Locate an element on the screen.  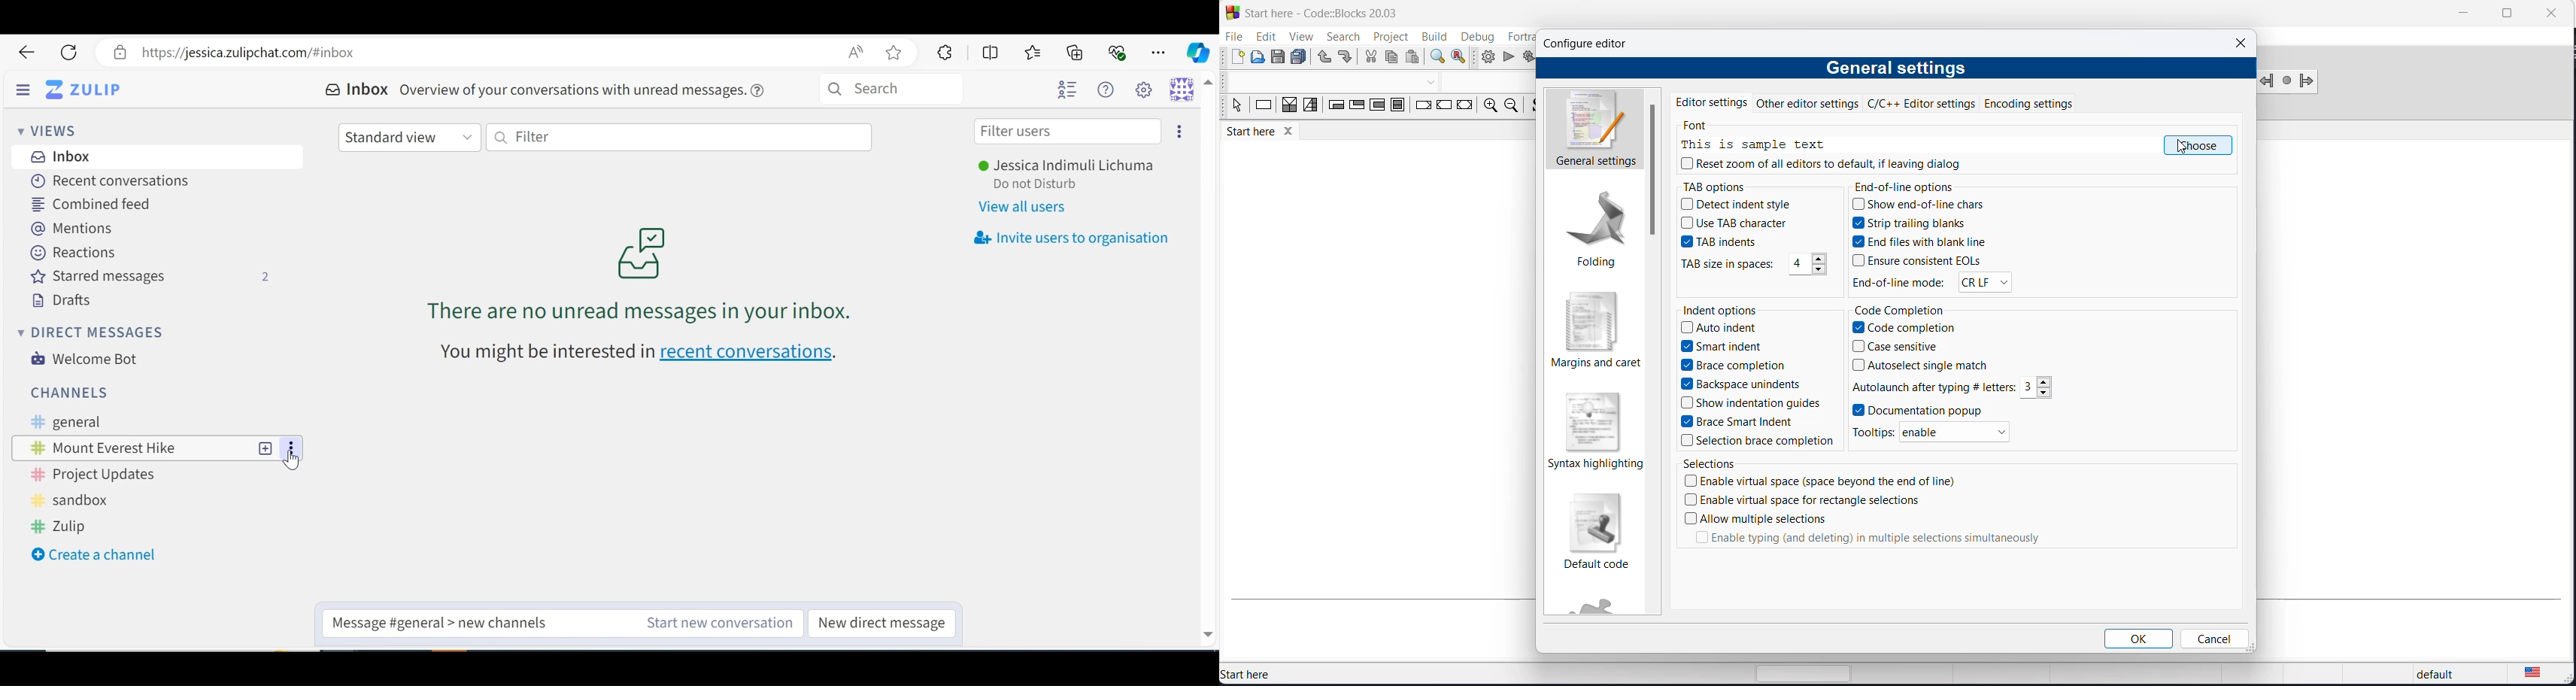
fortran is located at coordinates (1603, 609).